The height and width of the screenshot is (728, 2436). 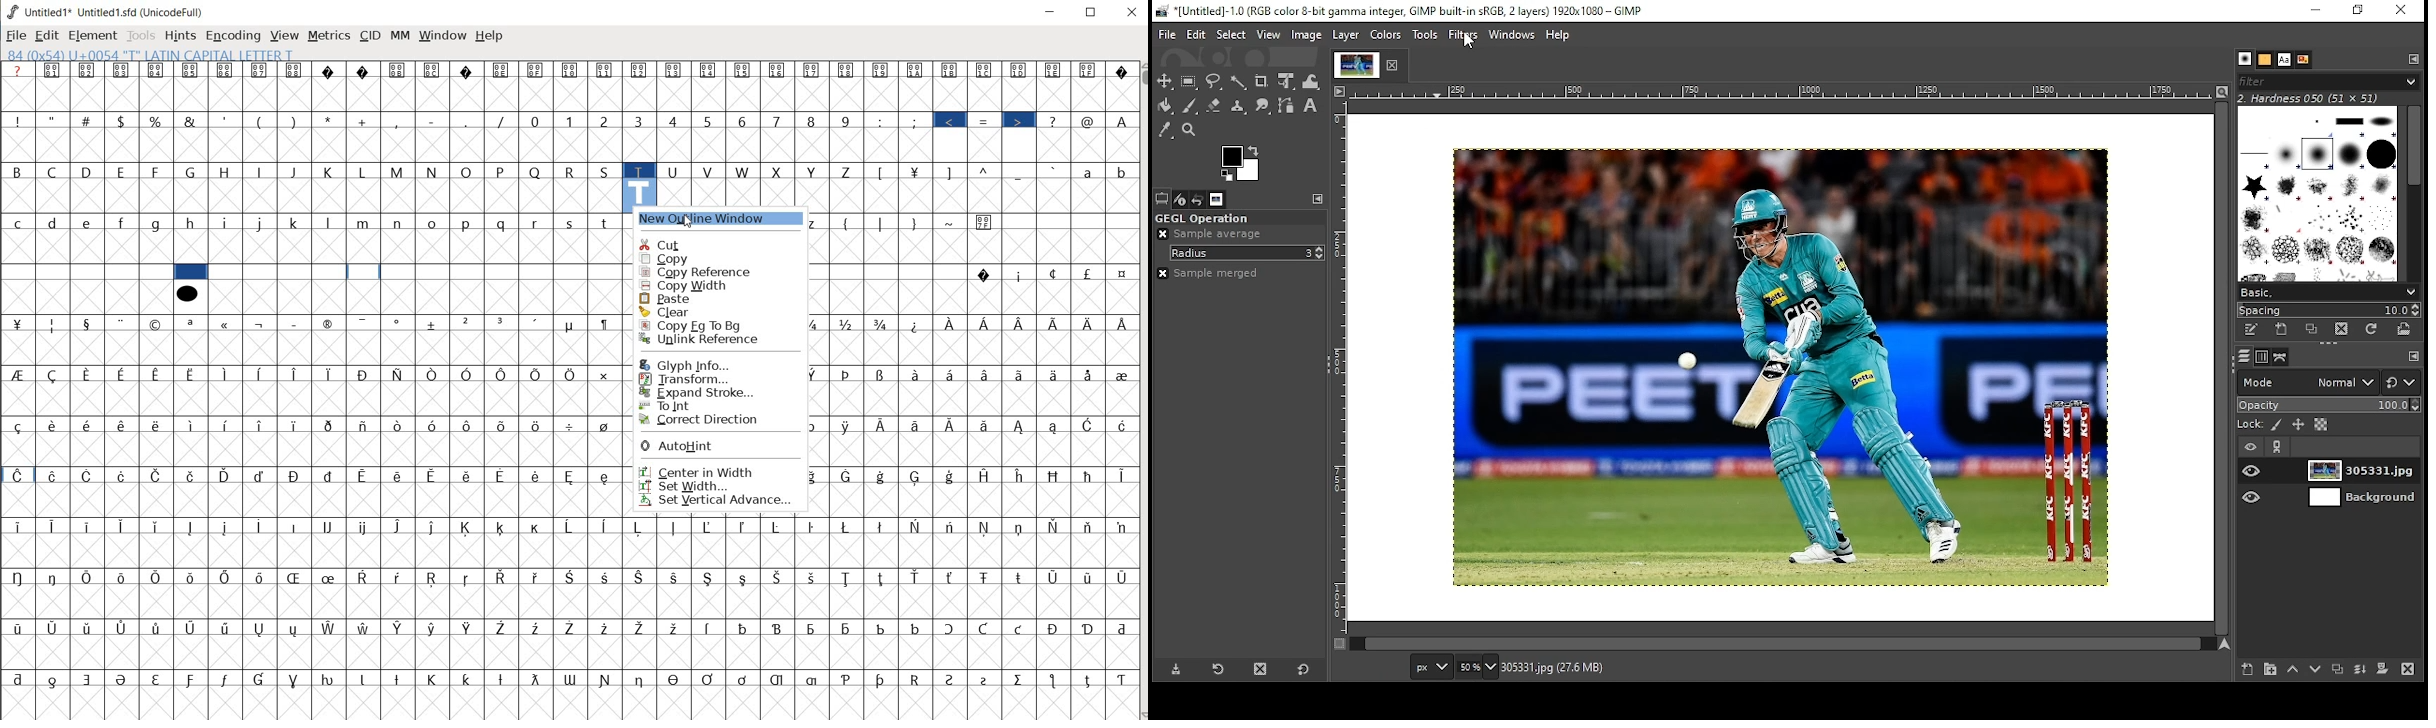 I want to click on Symbol, so click(x=468, y=474).